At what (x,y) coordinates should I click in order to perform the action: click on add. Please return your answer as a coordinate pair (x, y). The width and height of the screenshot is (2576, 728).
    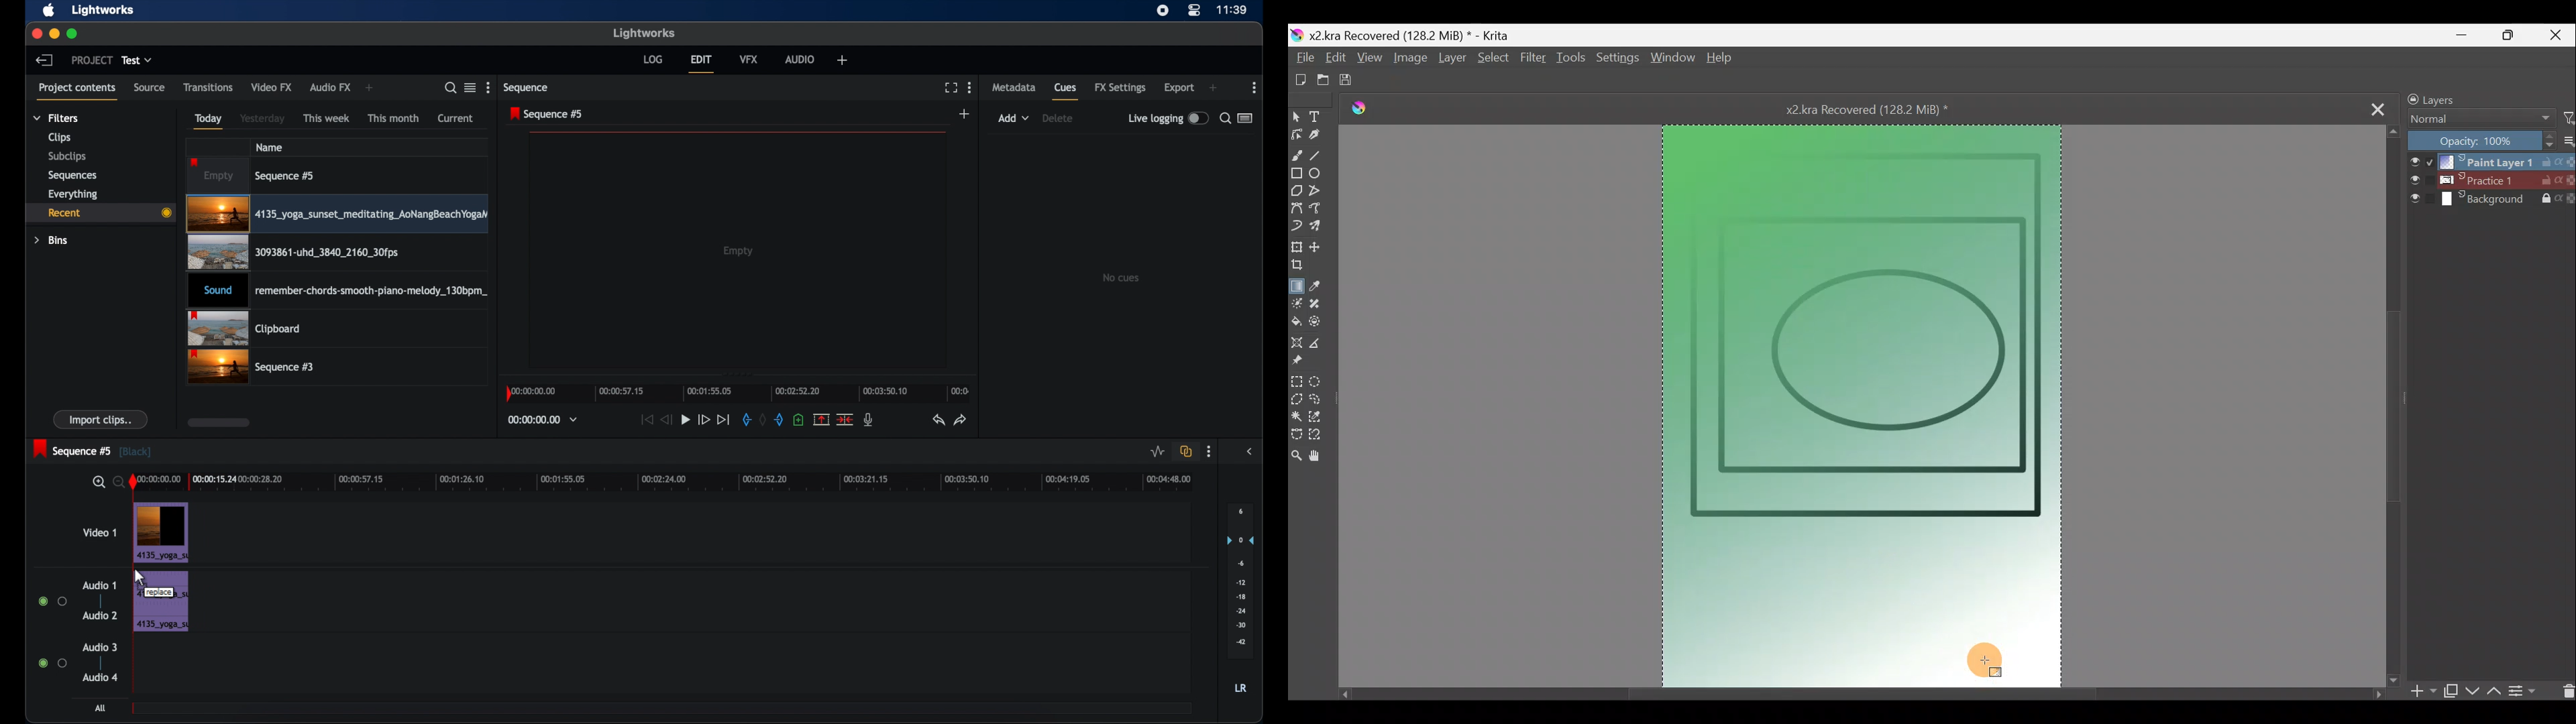
    Looking at the image, I should click on (369, 87).